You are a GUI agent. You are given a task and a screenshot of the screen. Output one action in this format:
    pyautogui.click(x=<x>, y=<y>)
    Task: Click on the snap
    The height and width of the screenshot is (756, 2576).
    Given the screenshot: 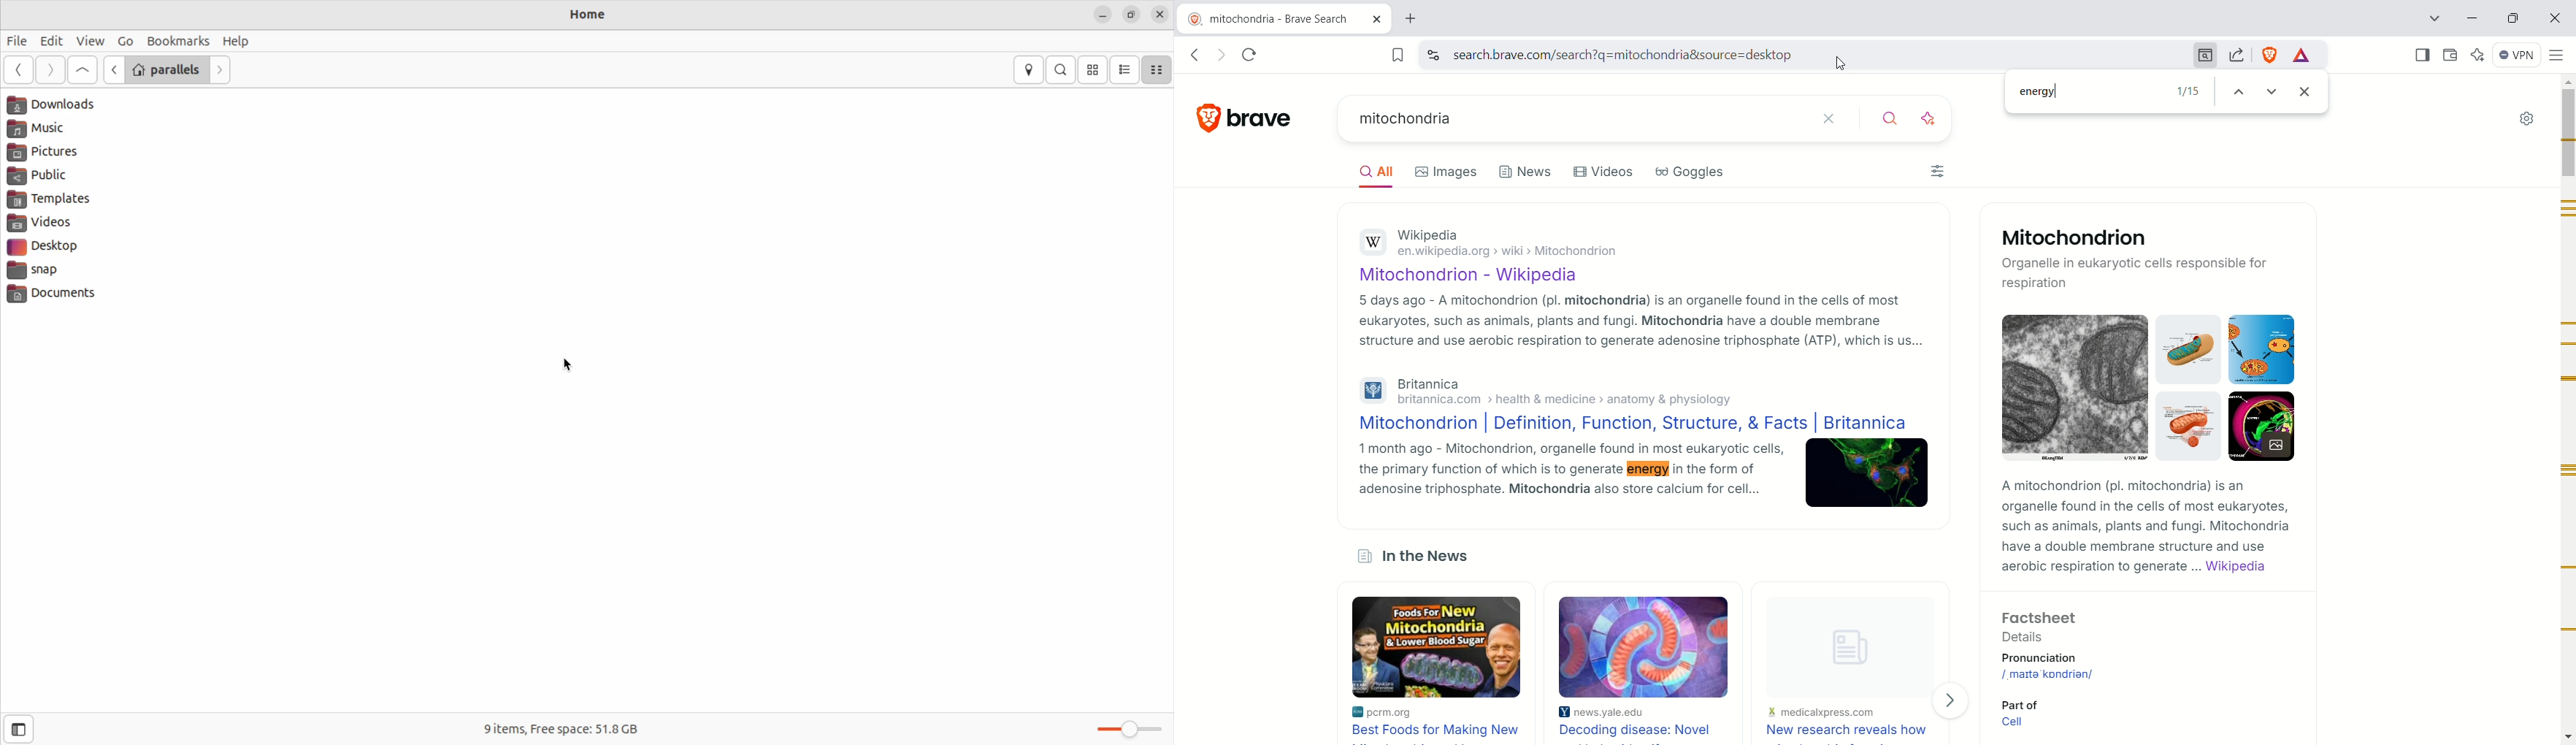 What is the action you would take?
    pyautogui.click(x=71, y=272)
    